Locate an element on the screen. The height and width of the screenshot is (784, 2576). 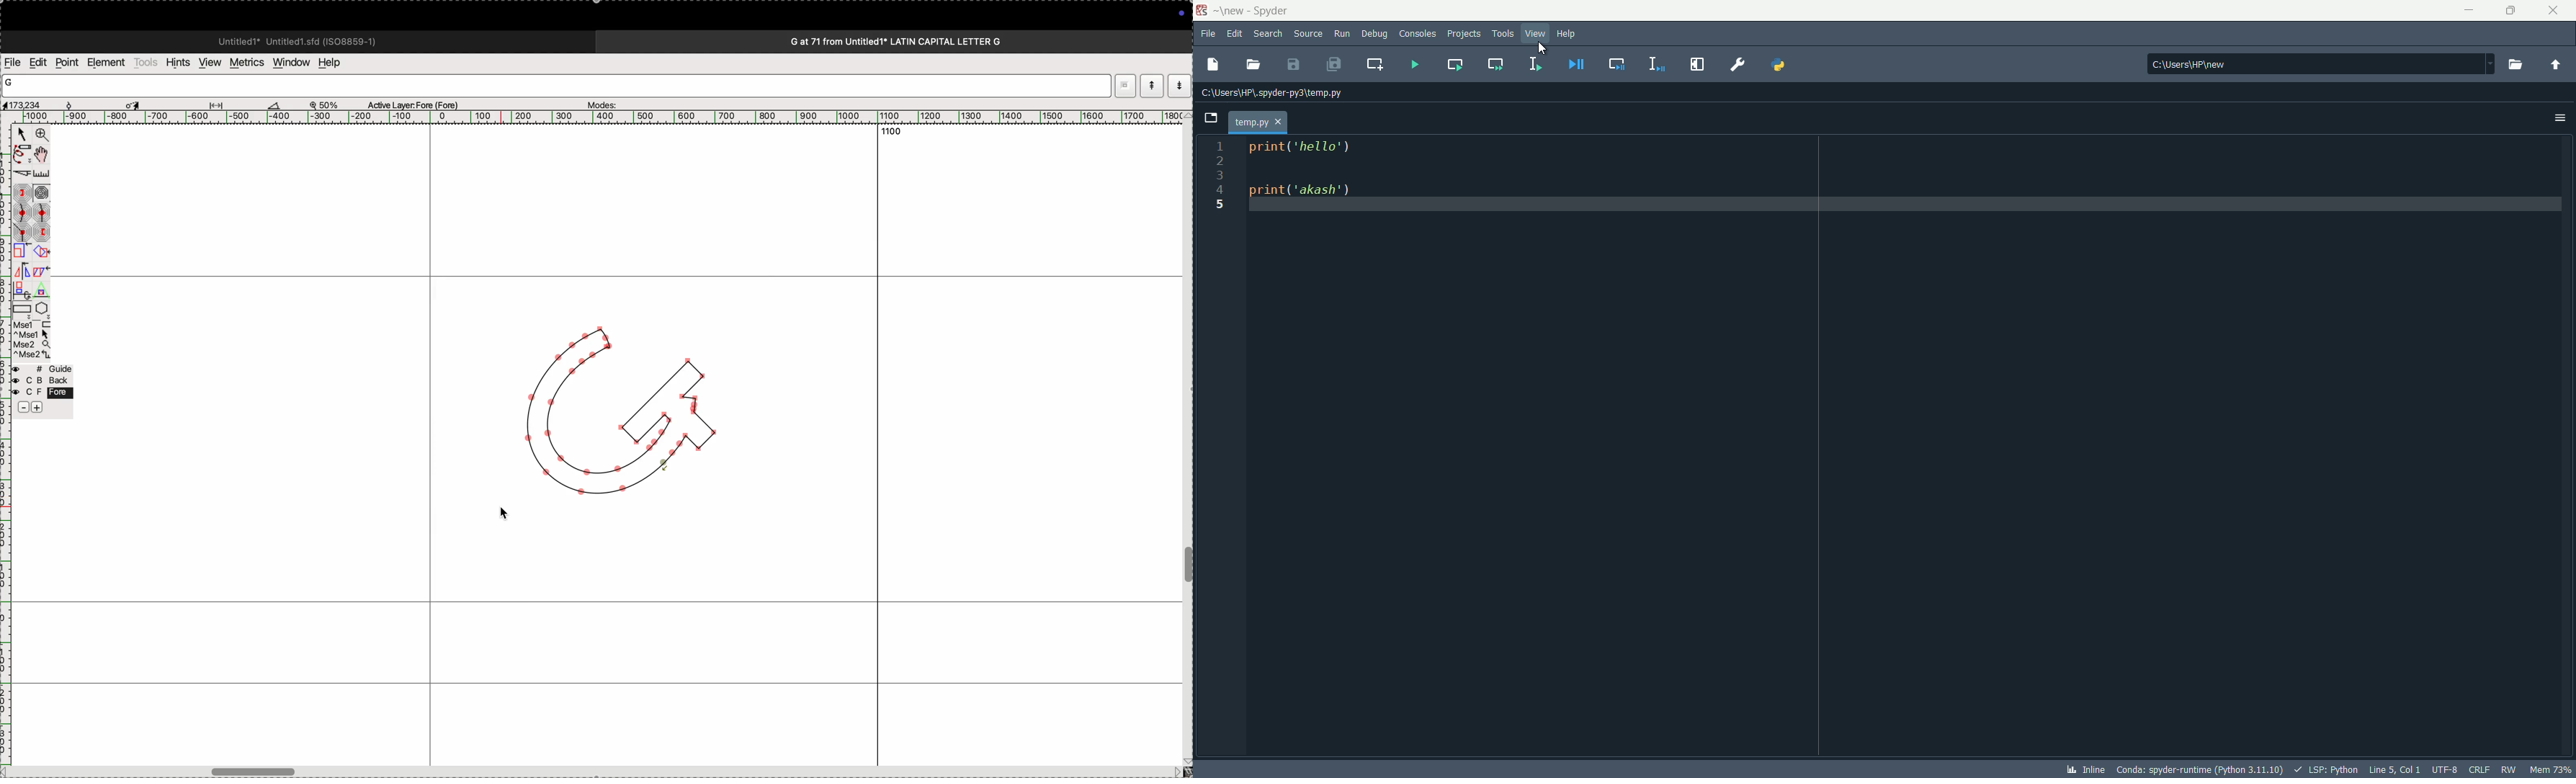
browse a working directory is located at coordinates (2518, 64).